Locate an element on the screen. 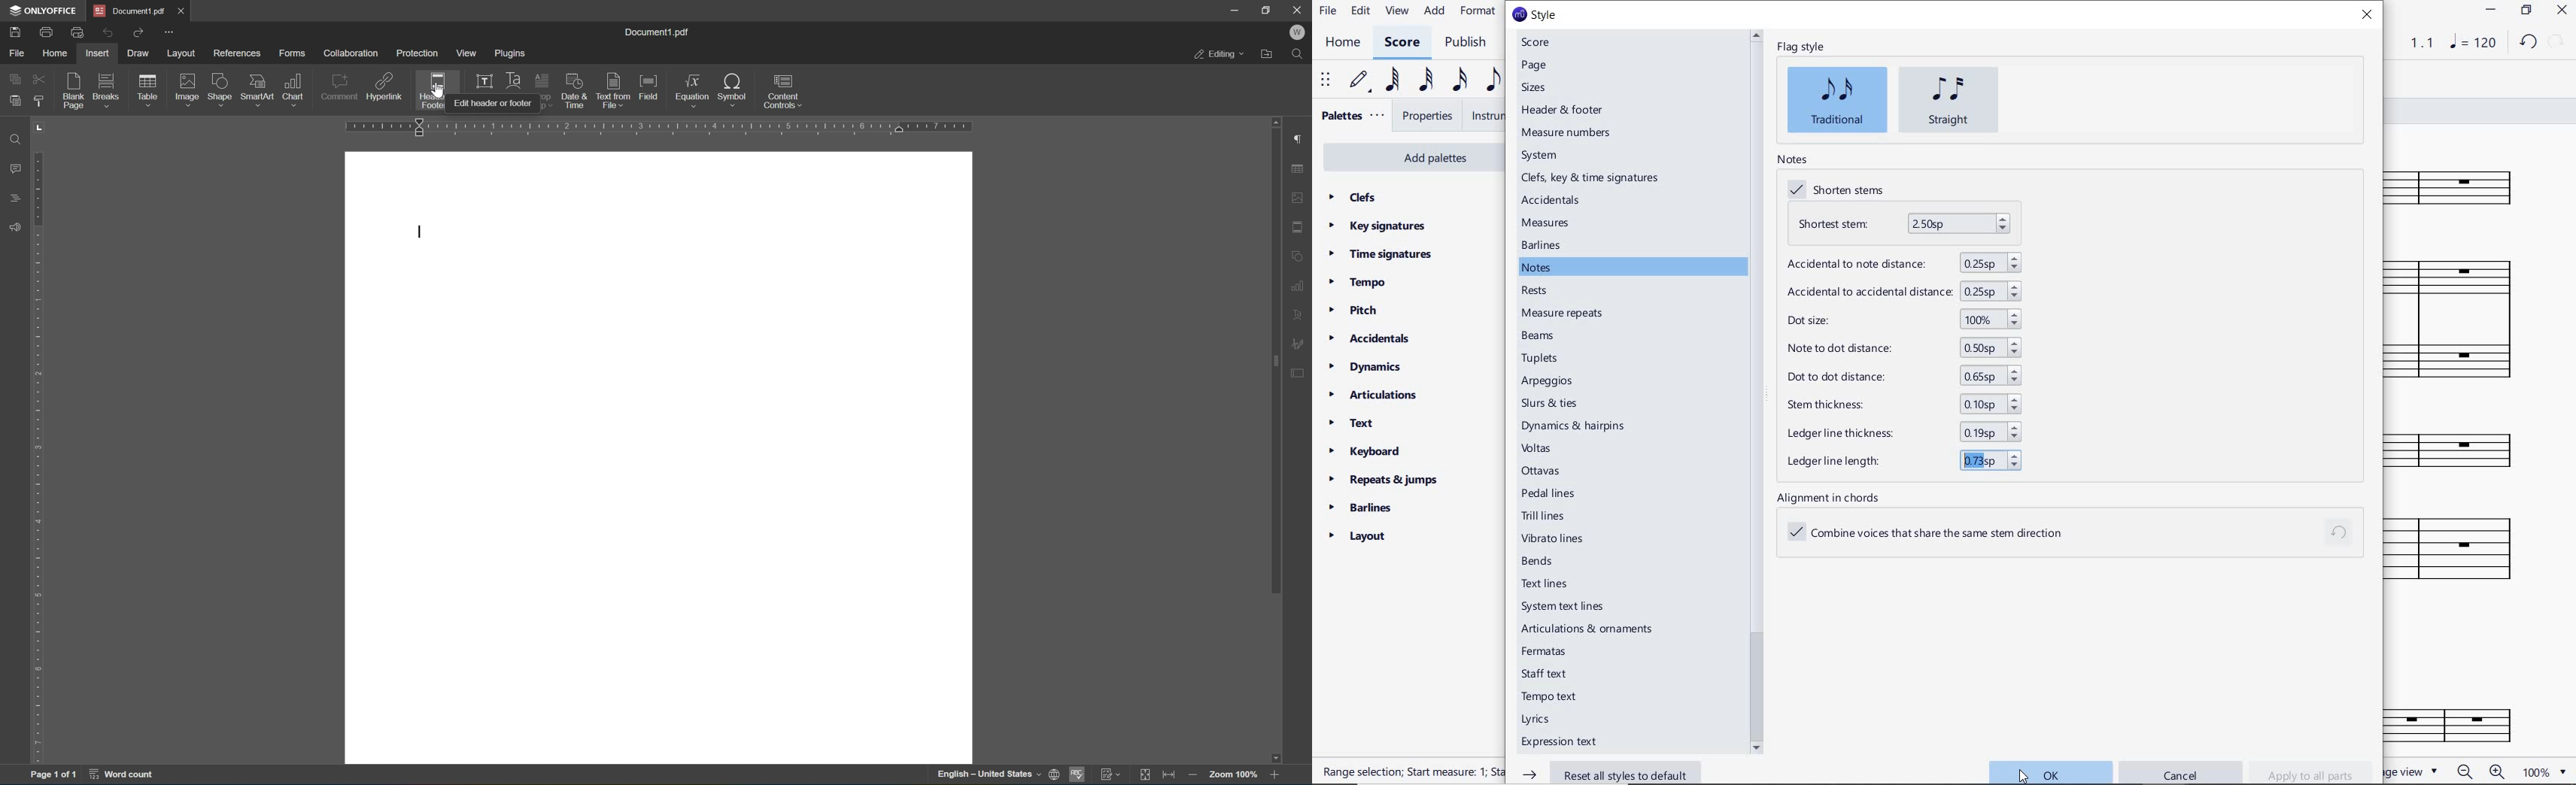 The width and height of the screenshot is (2576, 812). style is located at coordinates (1536, 16).